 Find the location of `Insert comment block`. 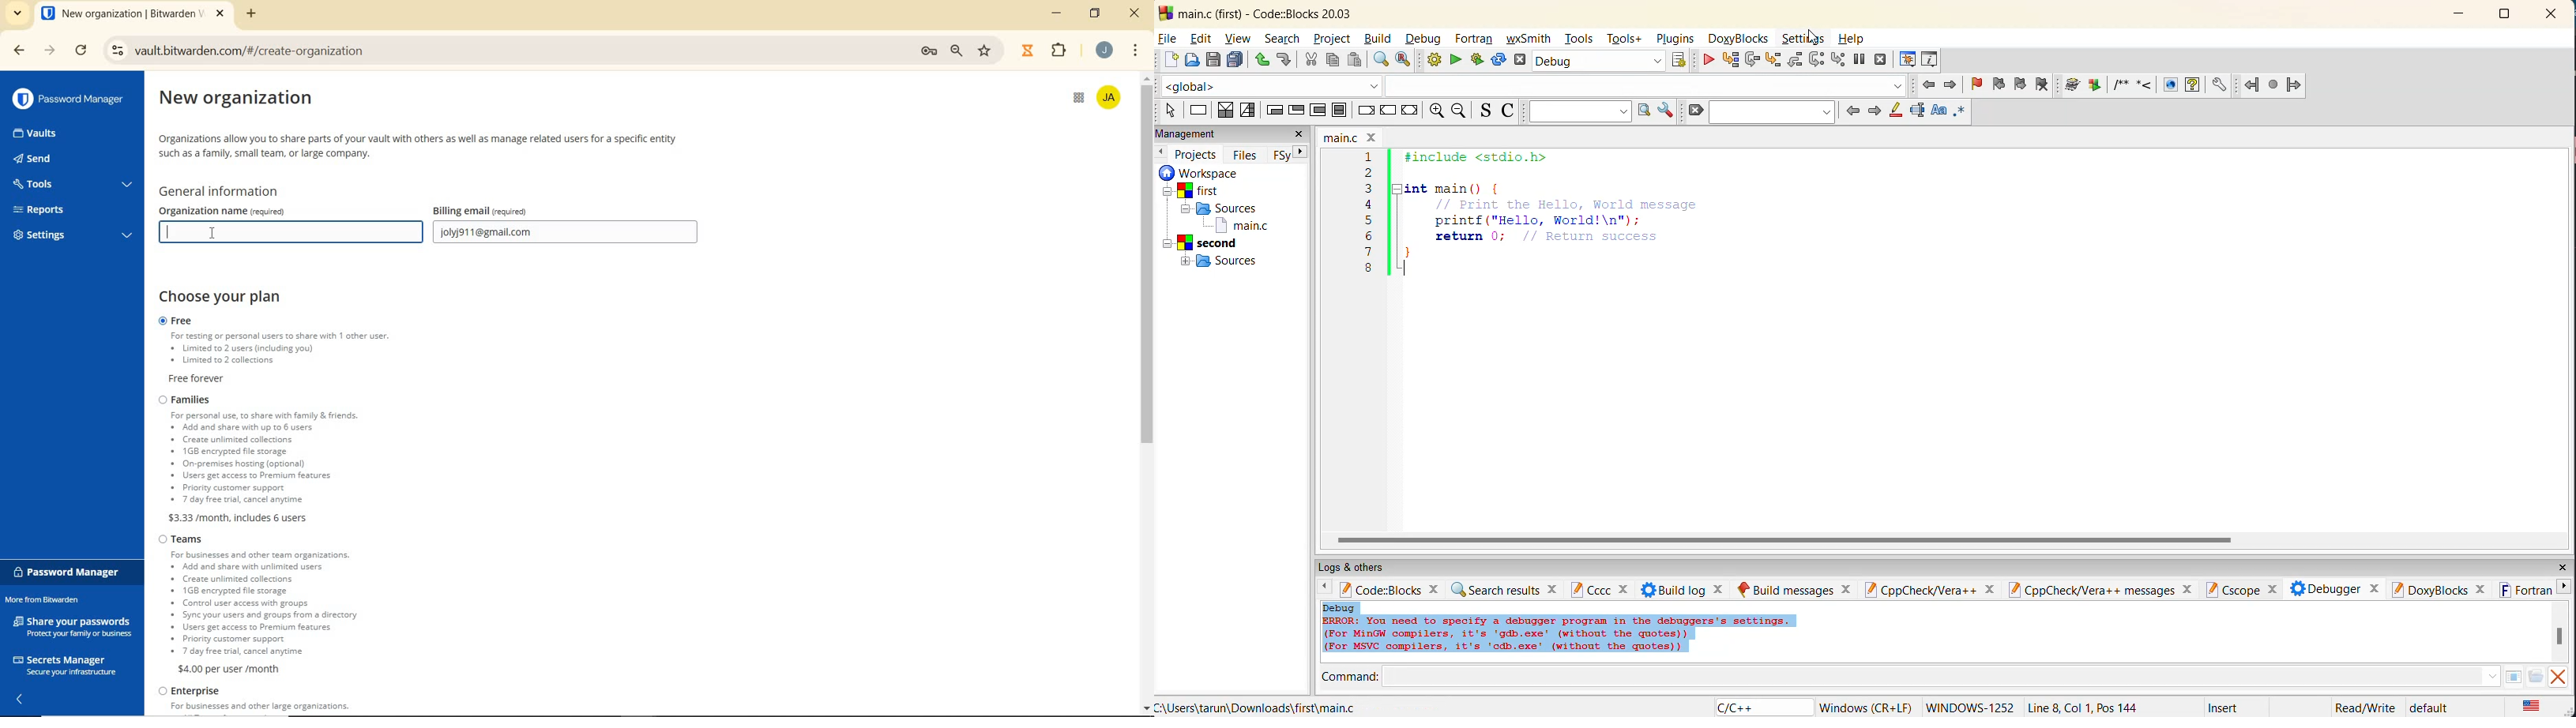

Insert comment block is located at coordinates (2118, 88).